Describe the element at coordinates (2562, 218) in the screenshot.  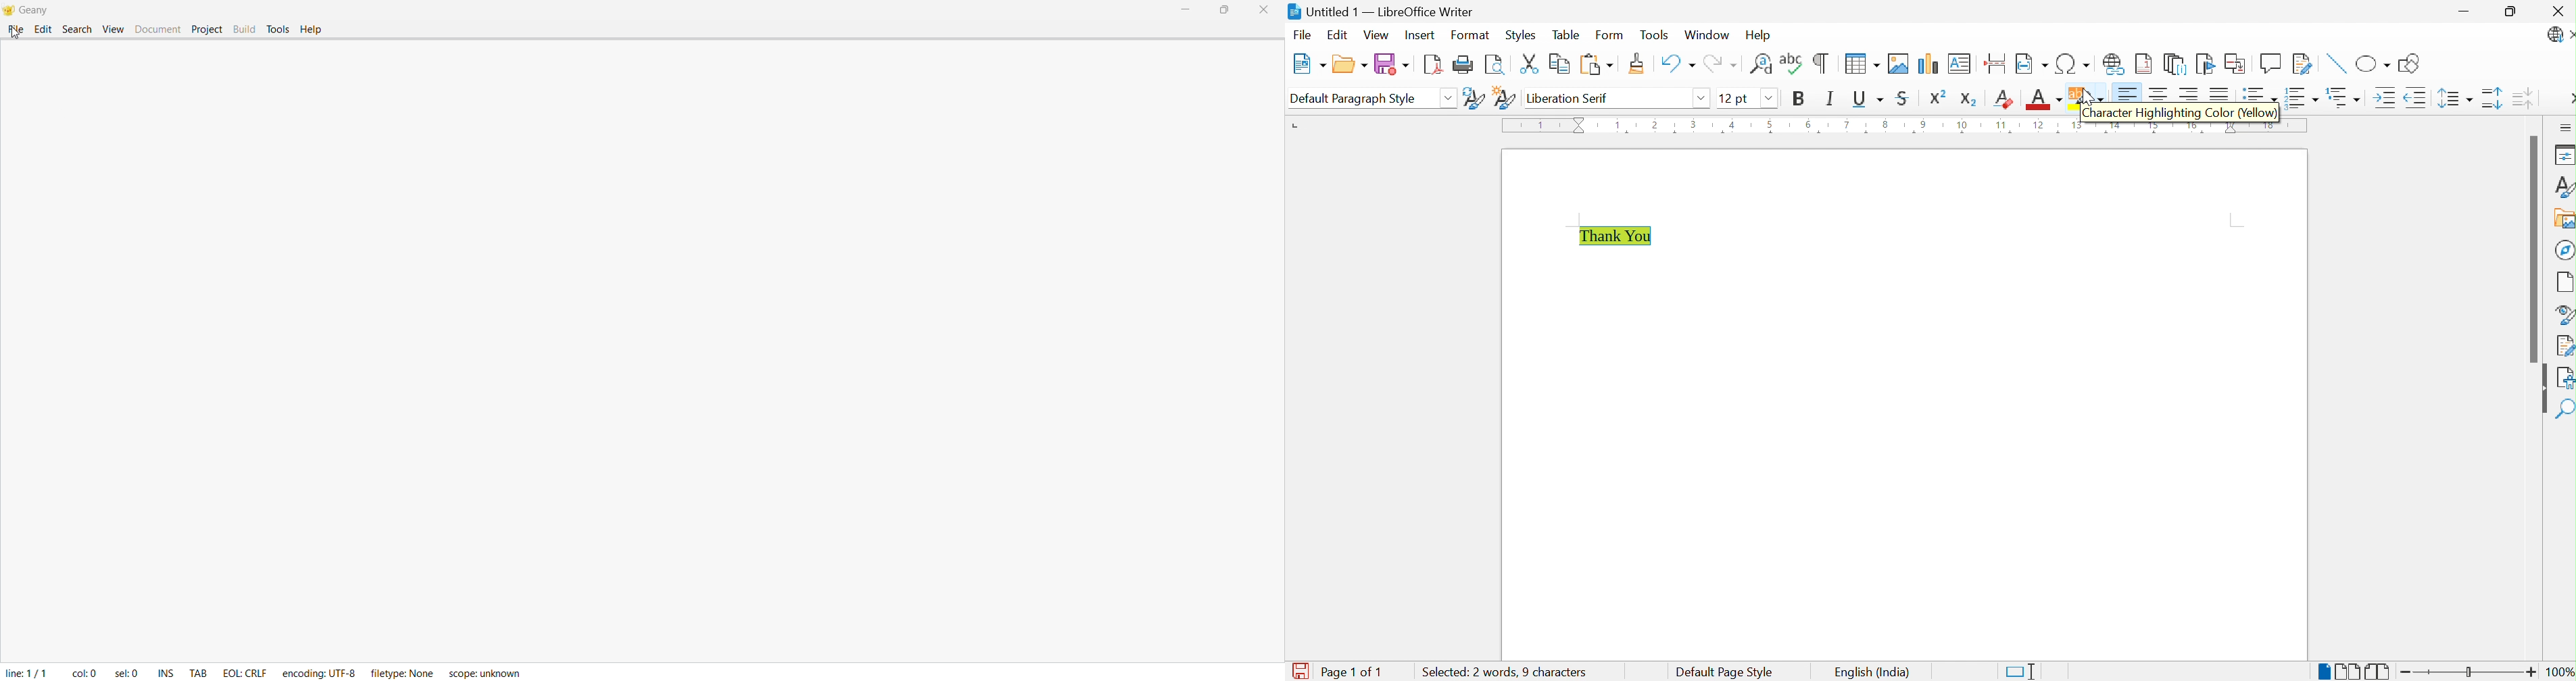
I see `Gallery` at that location.